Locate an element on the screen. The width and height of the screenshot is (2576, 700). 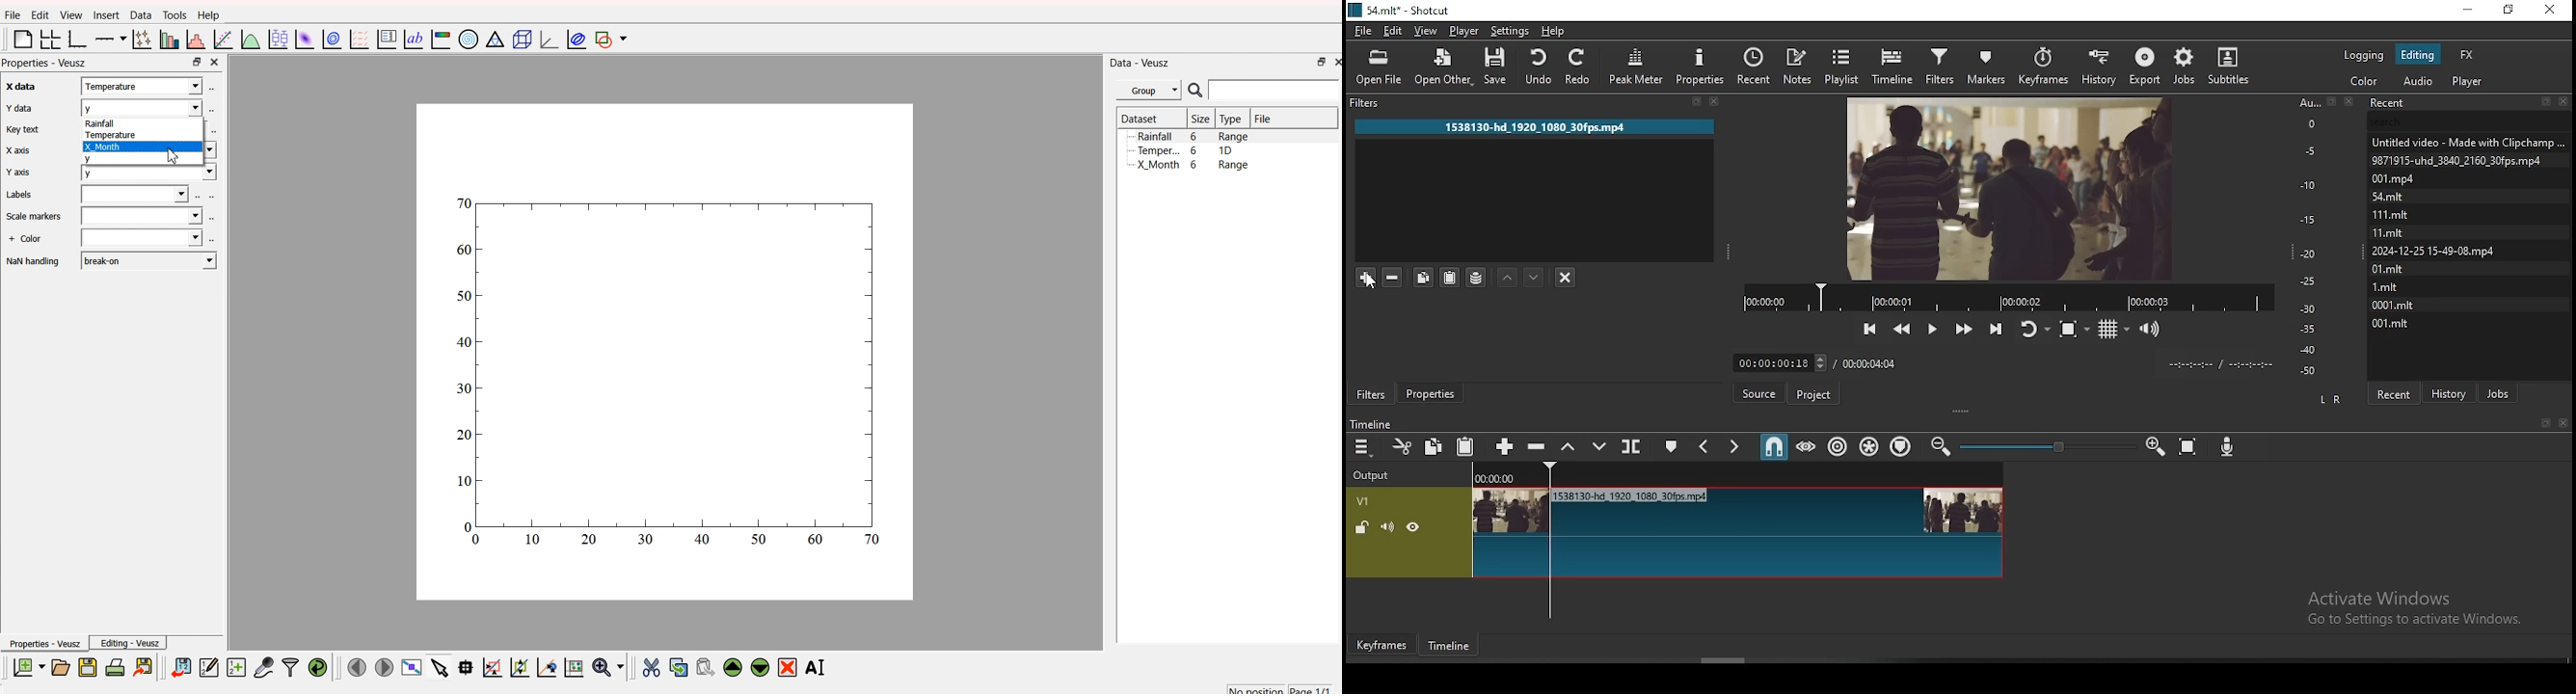
ripple delete is located at coordinates (1540, 446).